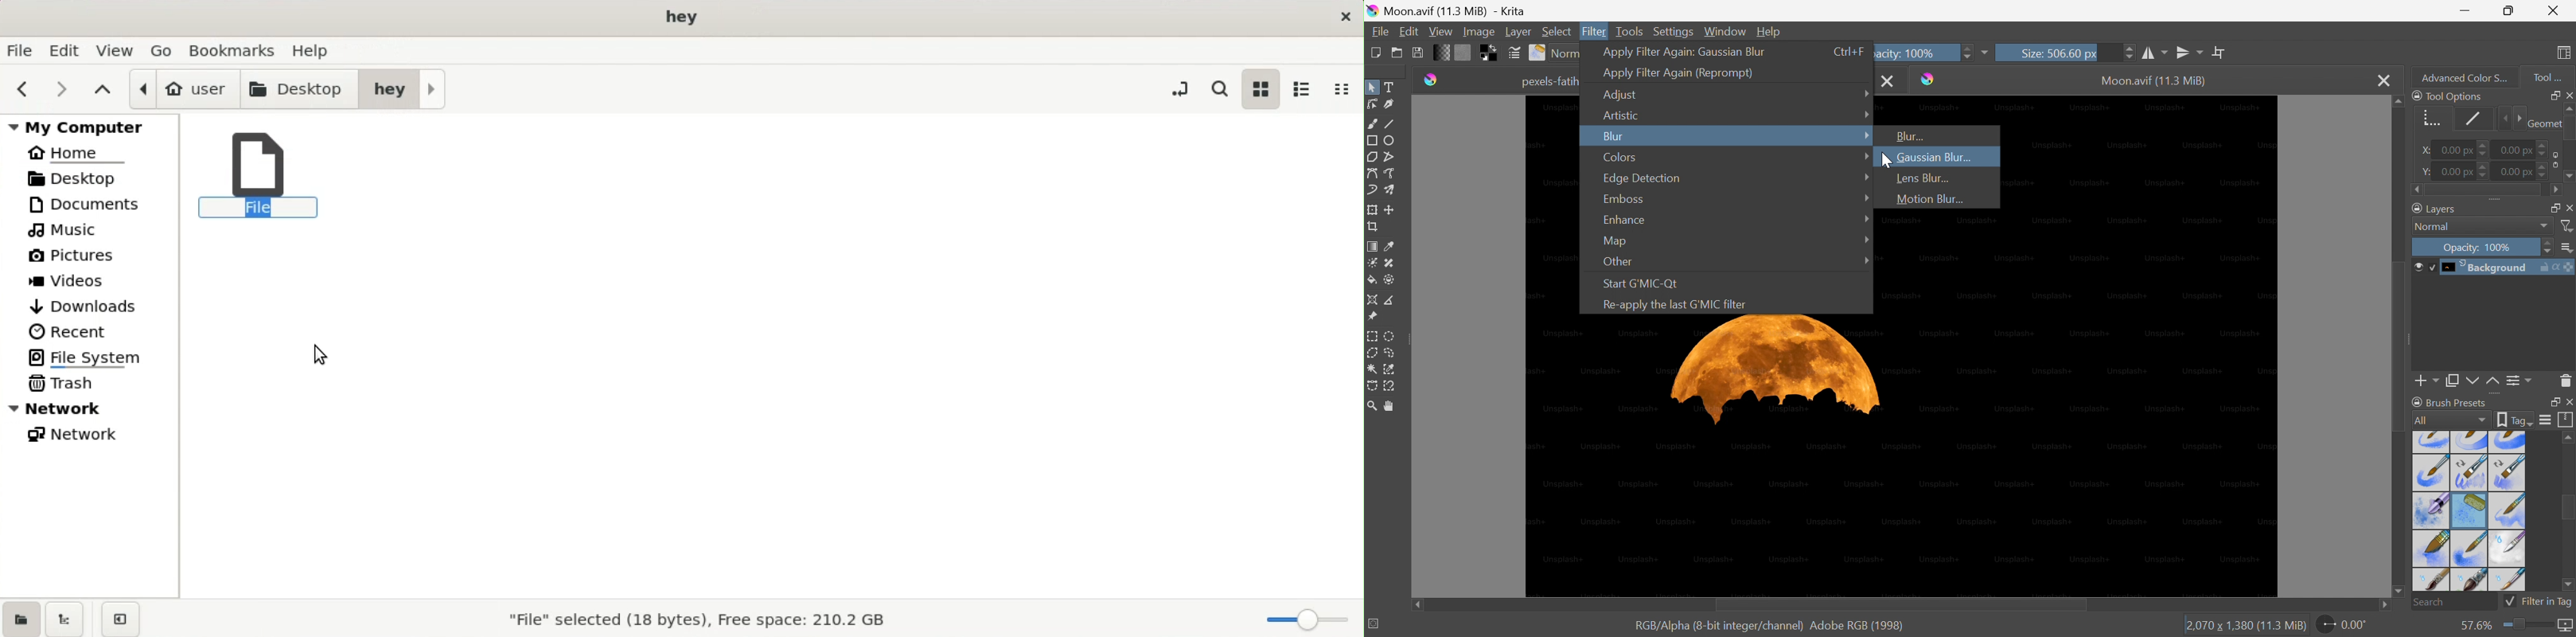 This screenshot has height=644, width=2576. Describe the element at coordinates (1864, 219) in the screenshot. I see `Drop Down` at that location.